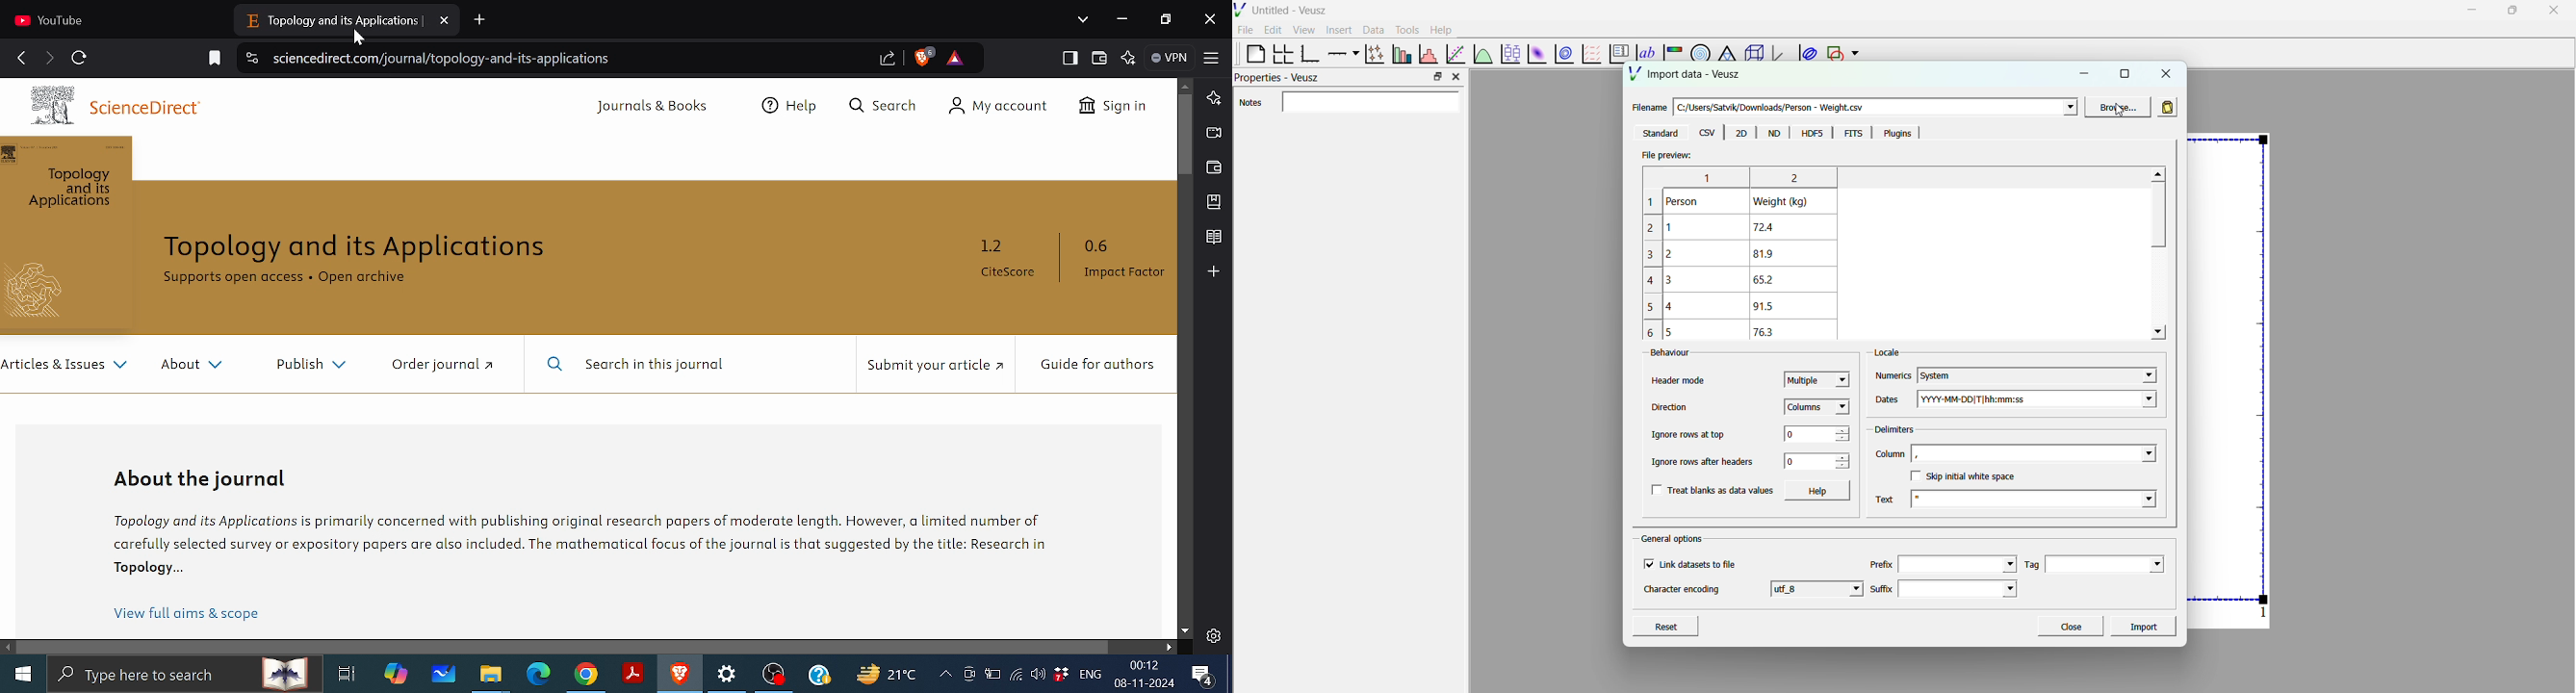  What do you see at coordinates (1707, 461) in the screenshot?
I see `Ignore rows after headers` at bounding box center [1707, 461].